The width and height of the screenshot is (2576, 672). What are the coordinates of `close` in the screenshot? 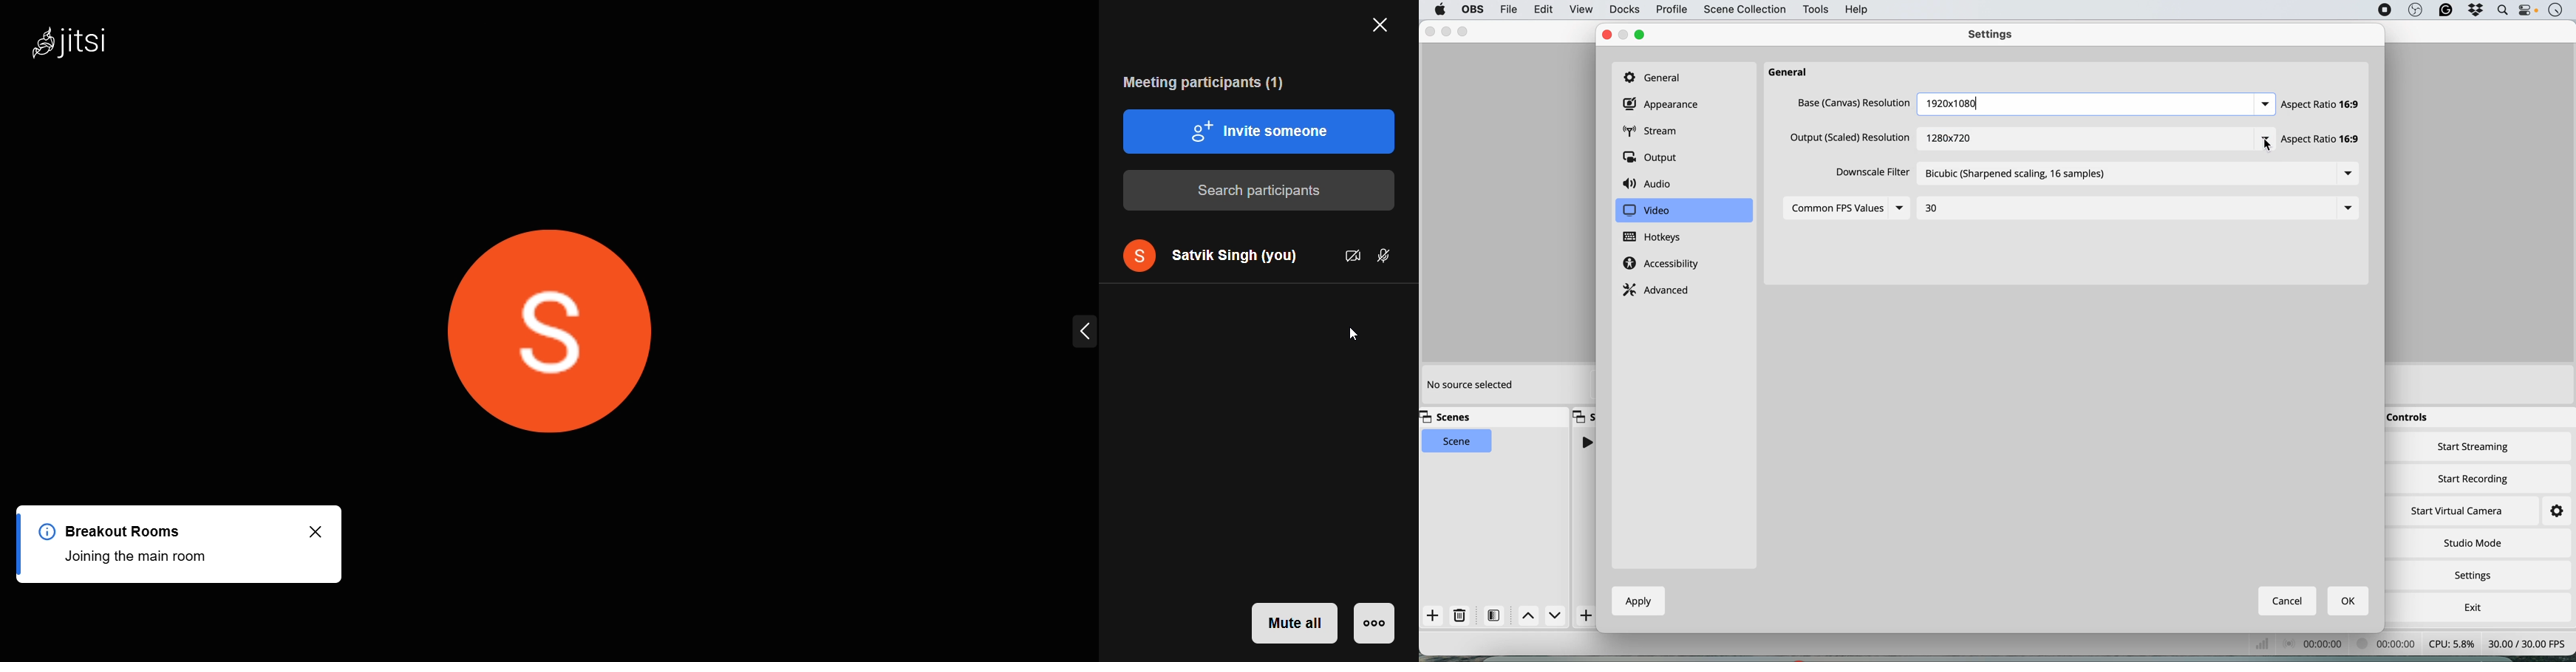 It's located at (1606, 35).